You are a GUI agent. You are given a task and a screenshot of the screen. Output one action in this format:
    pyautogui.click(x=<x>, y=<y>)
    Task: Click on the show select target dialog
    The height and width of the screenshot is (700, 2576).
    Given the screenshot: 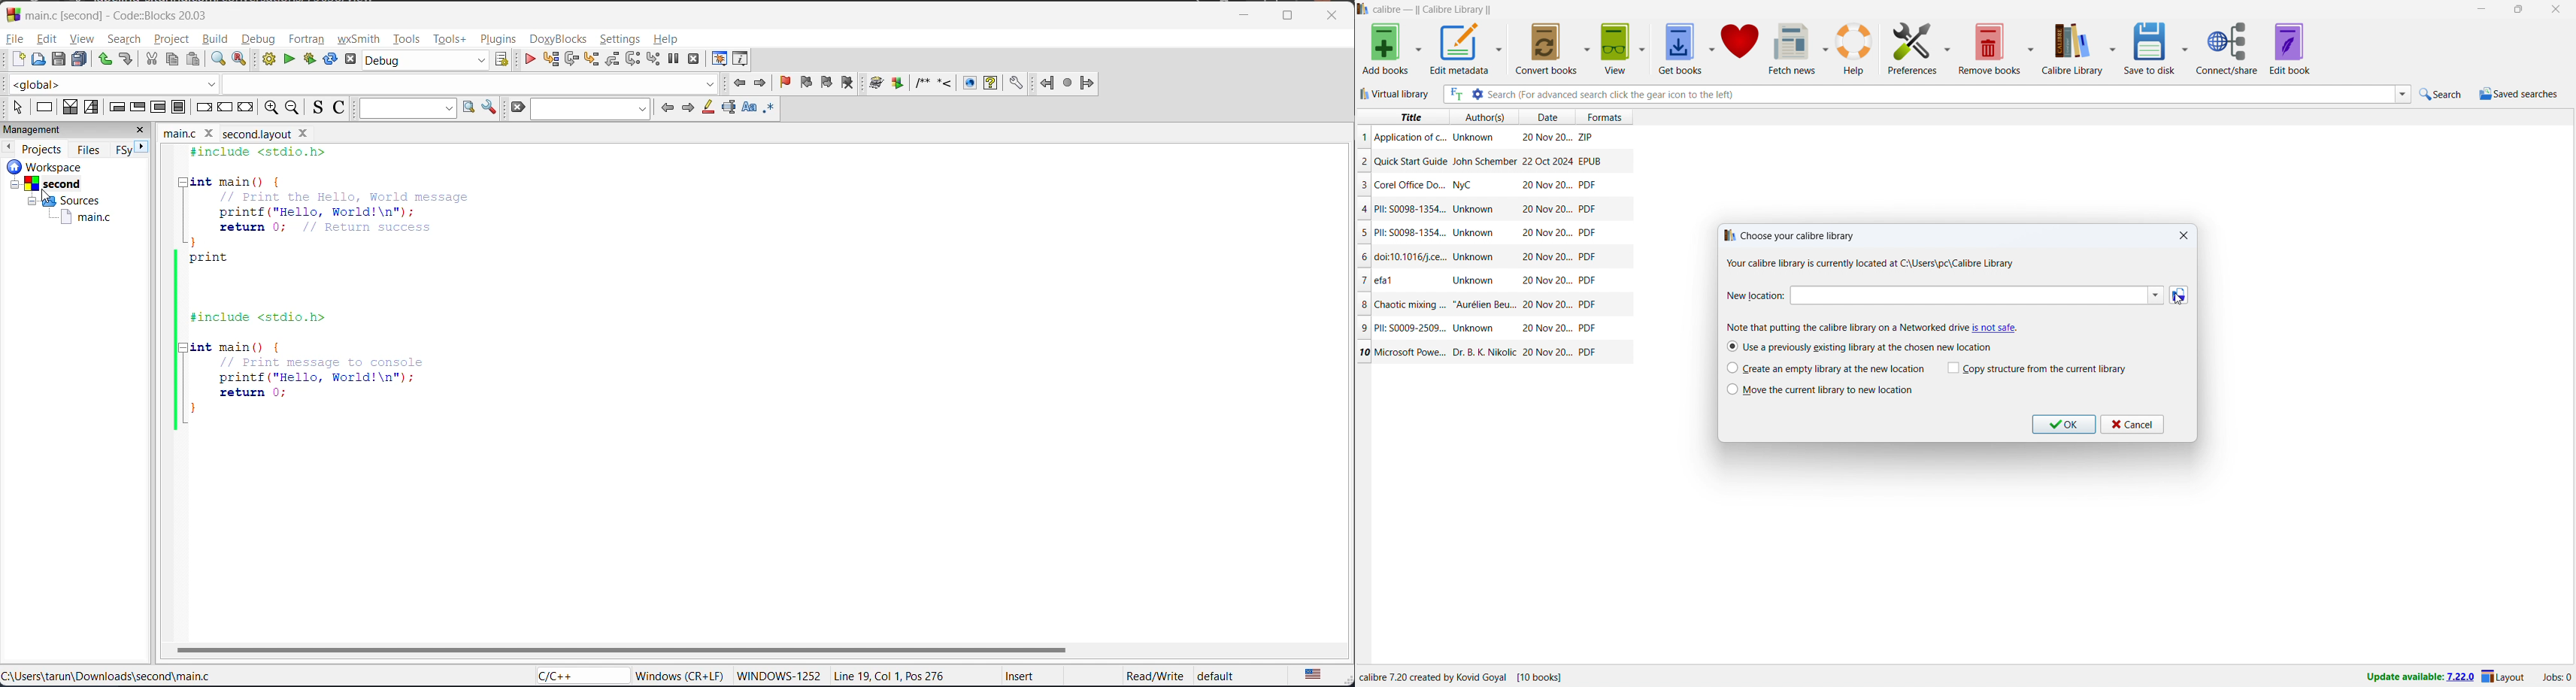 What is the action you would take?
    pyautogui.click(x=502, y=62)
    